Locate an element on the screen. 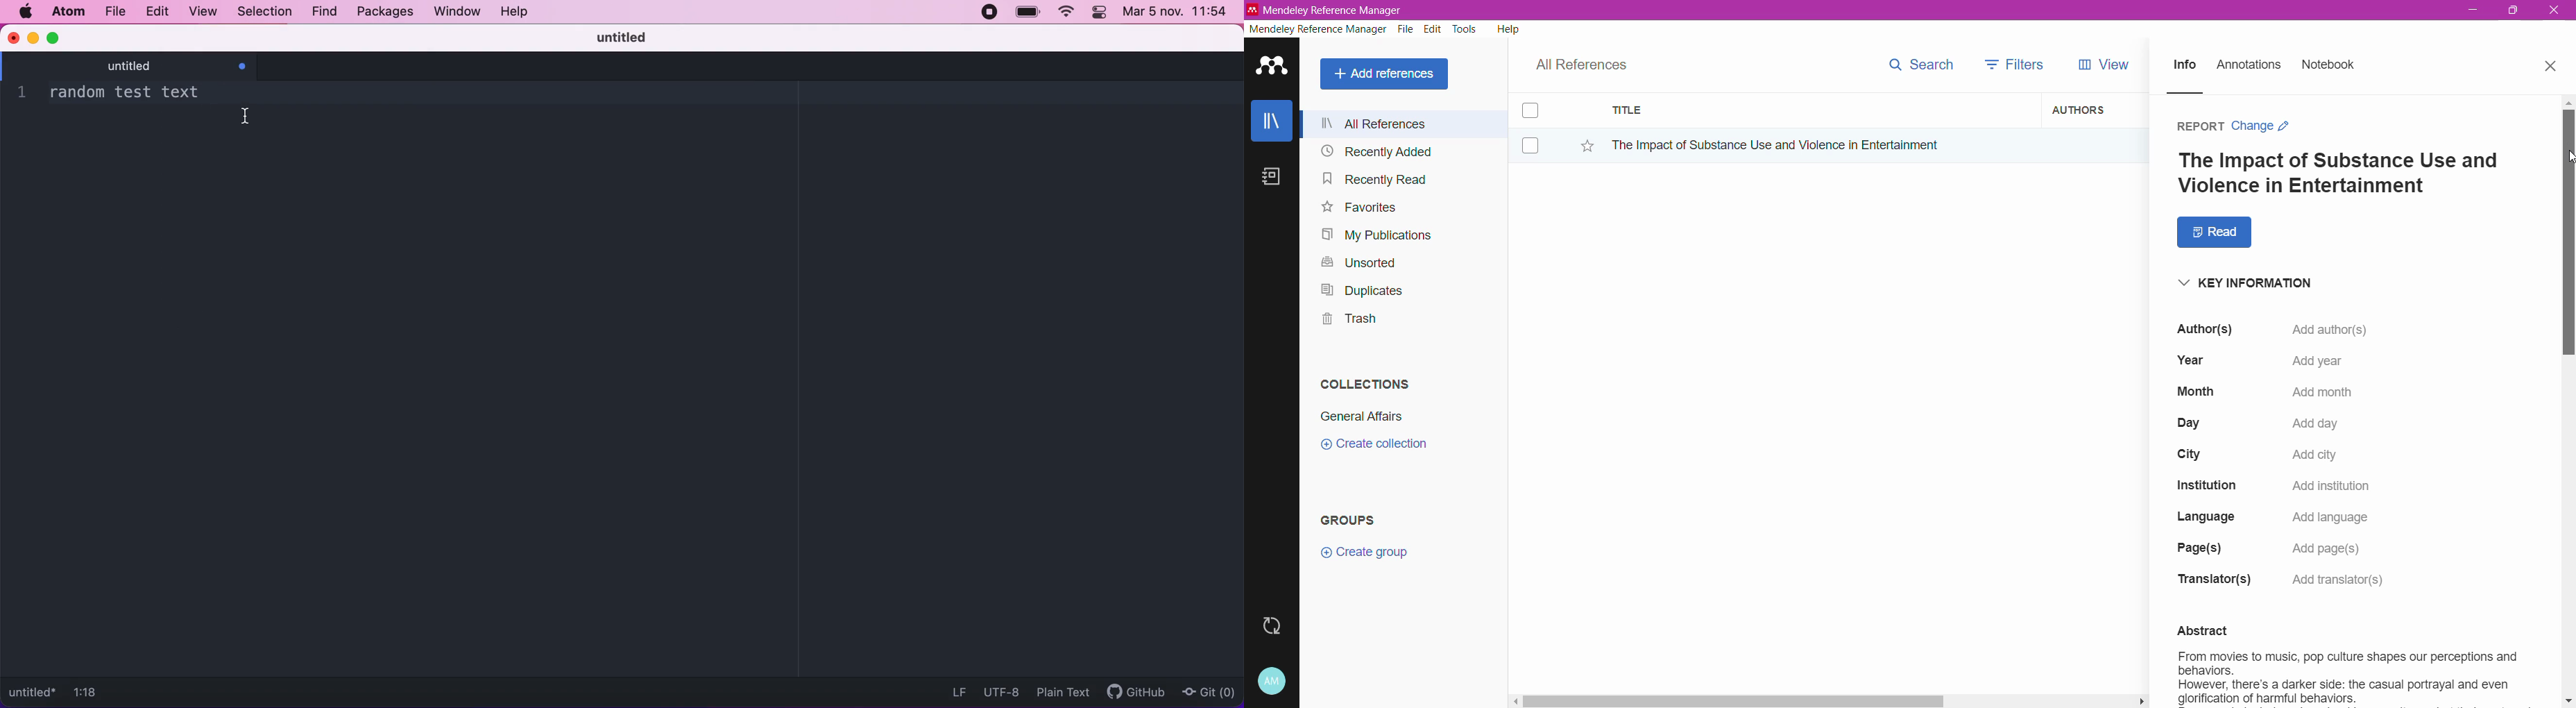  city is located at coordinates (2272, 454).